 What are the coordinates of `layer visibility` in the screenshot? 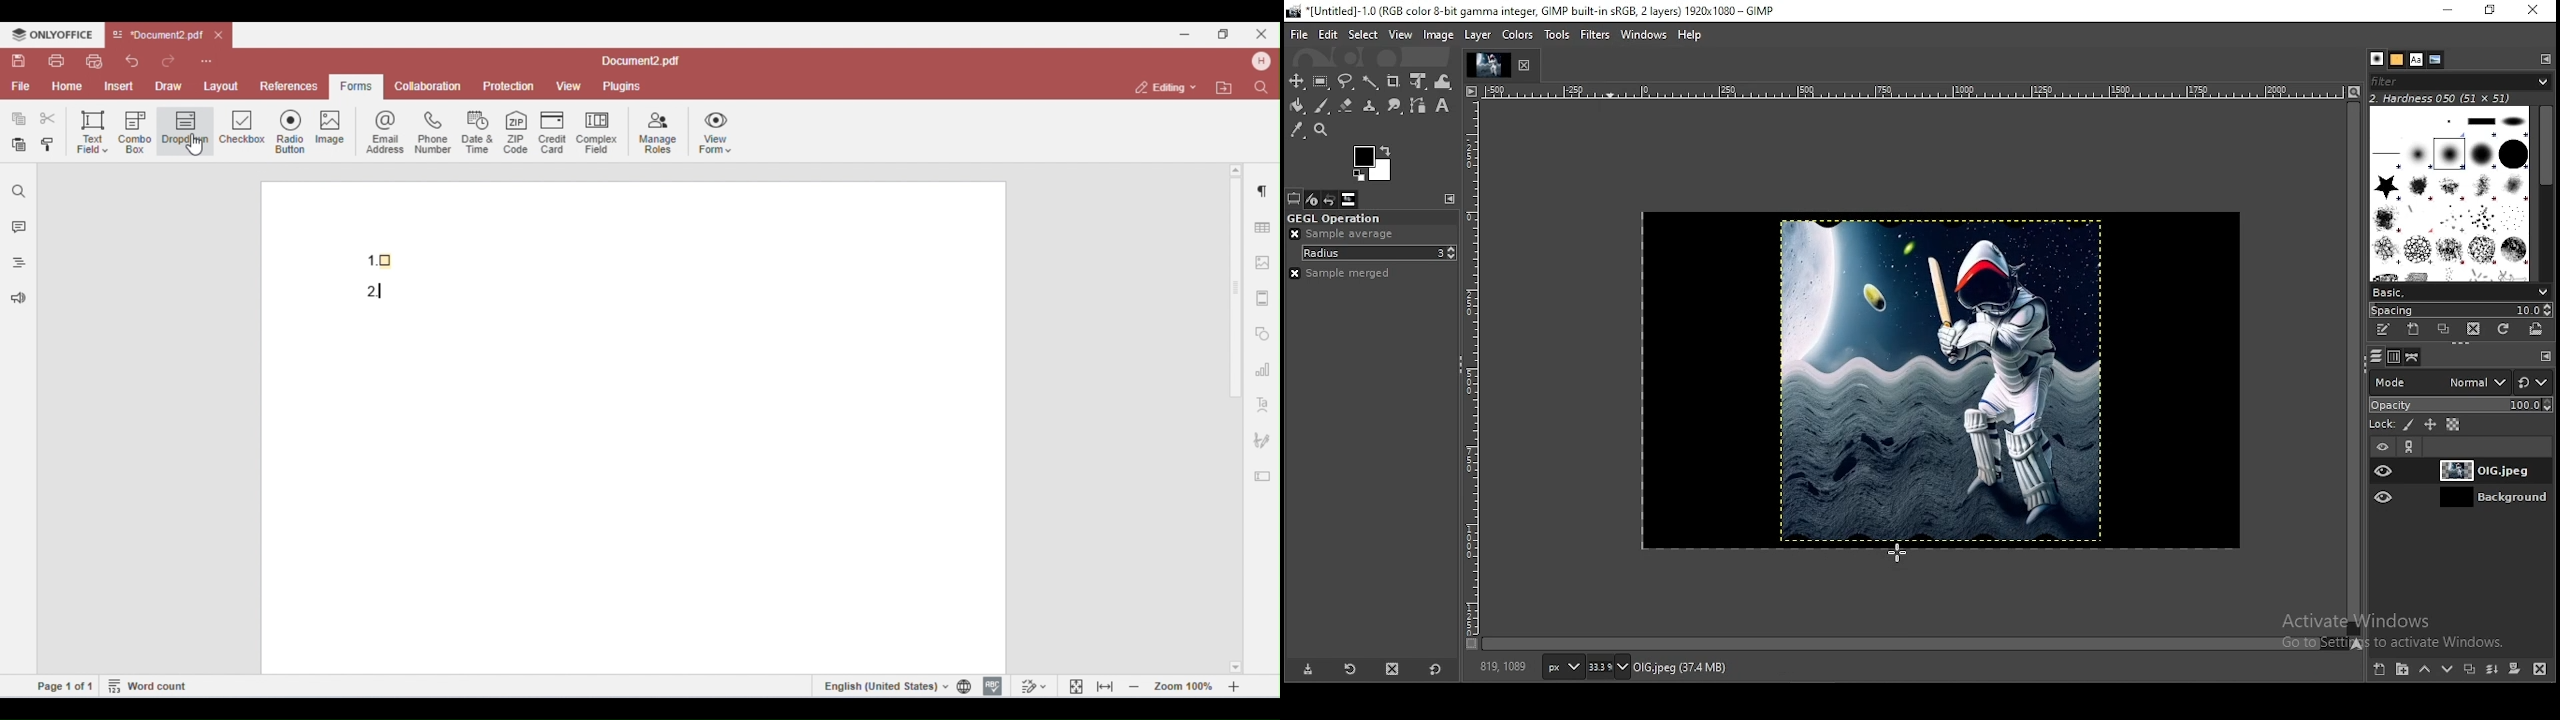 It's located at (2385, 496).